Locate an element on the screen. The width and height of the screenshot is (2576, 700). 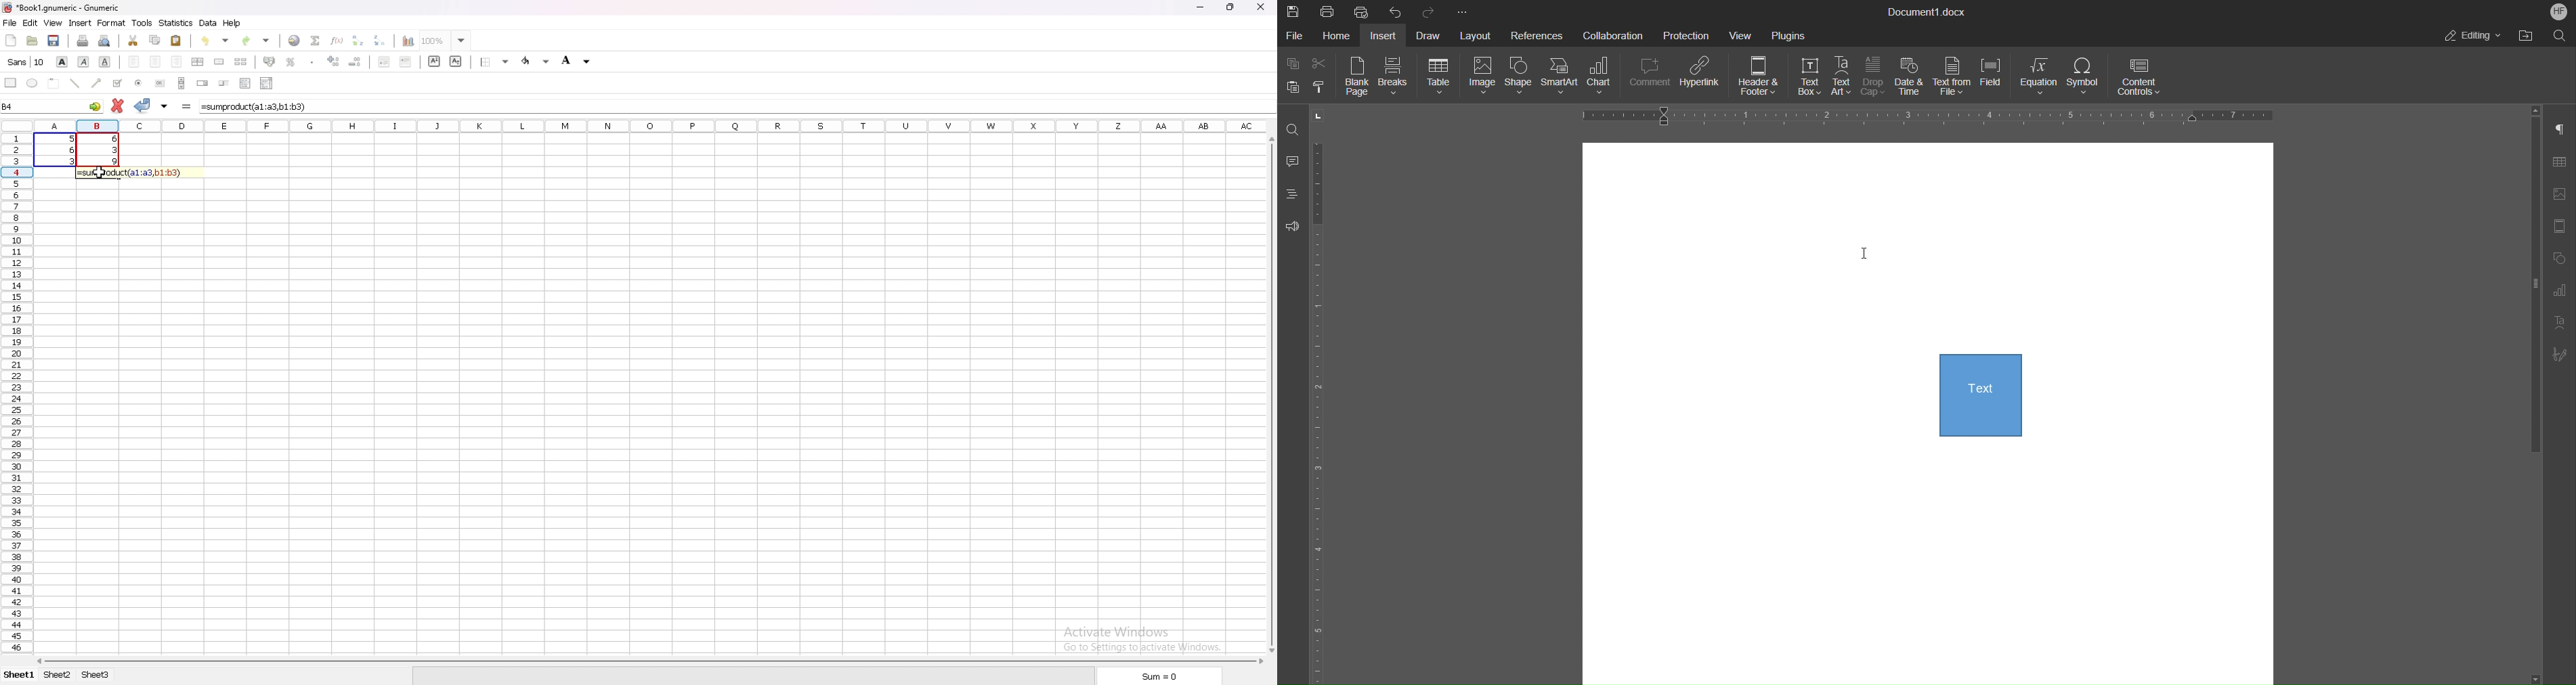
copy is located at coordinates (155, 41).